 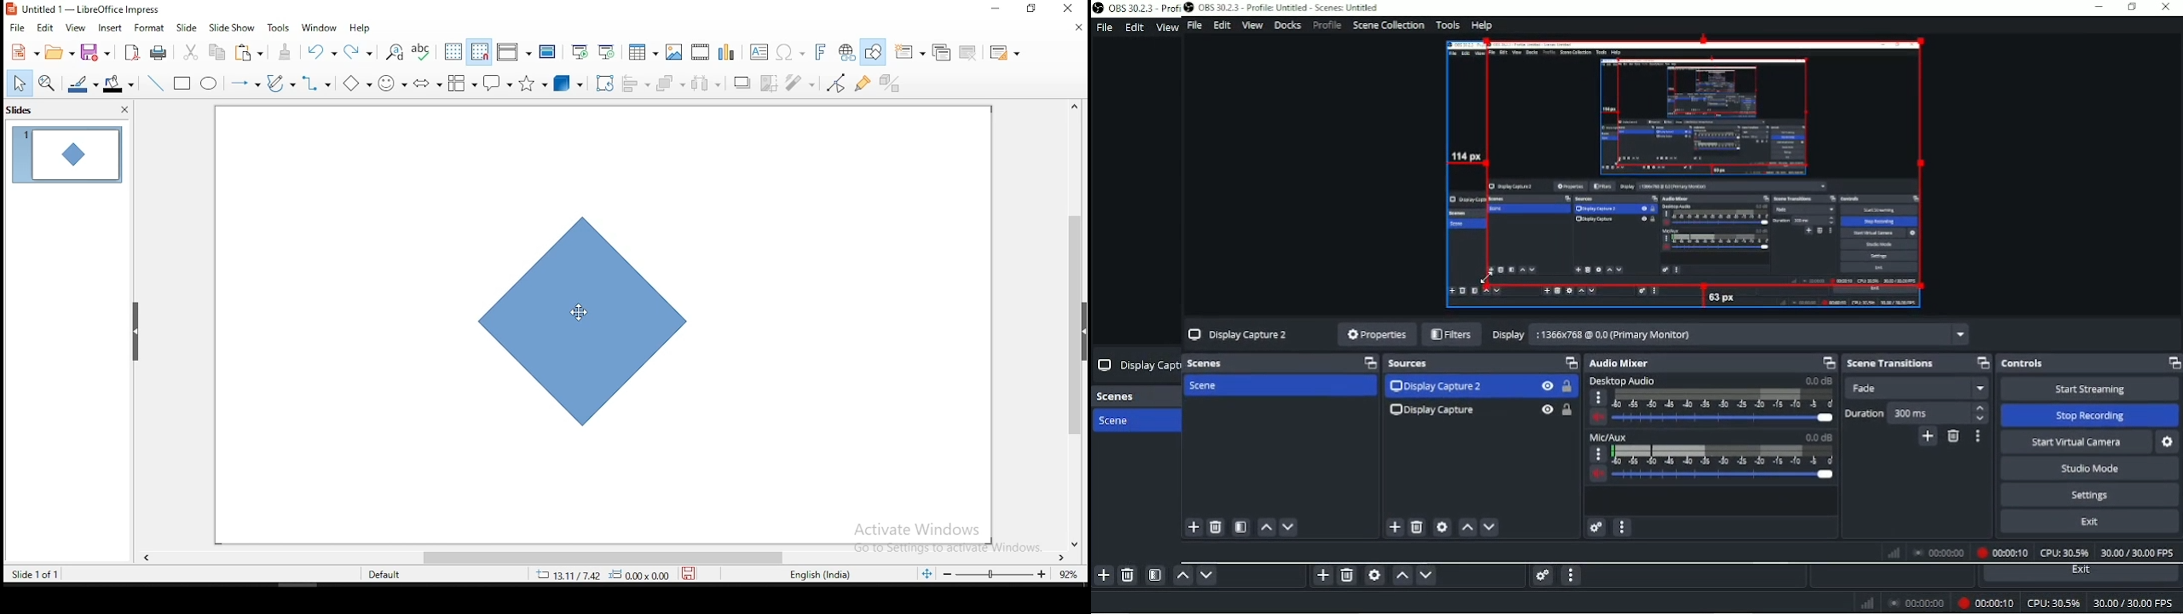 What do you see at coordinates (1347, 577) in the screenshot?
I see `Remove selected source (s)` at bounding box center [1347, 577].